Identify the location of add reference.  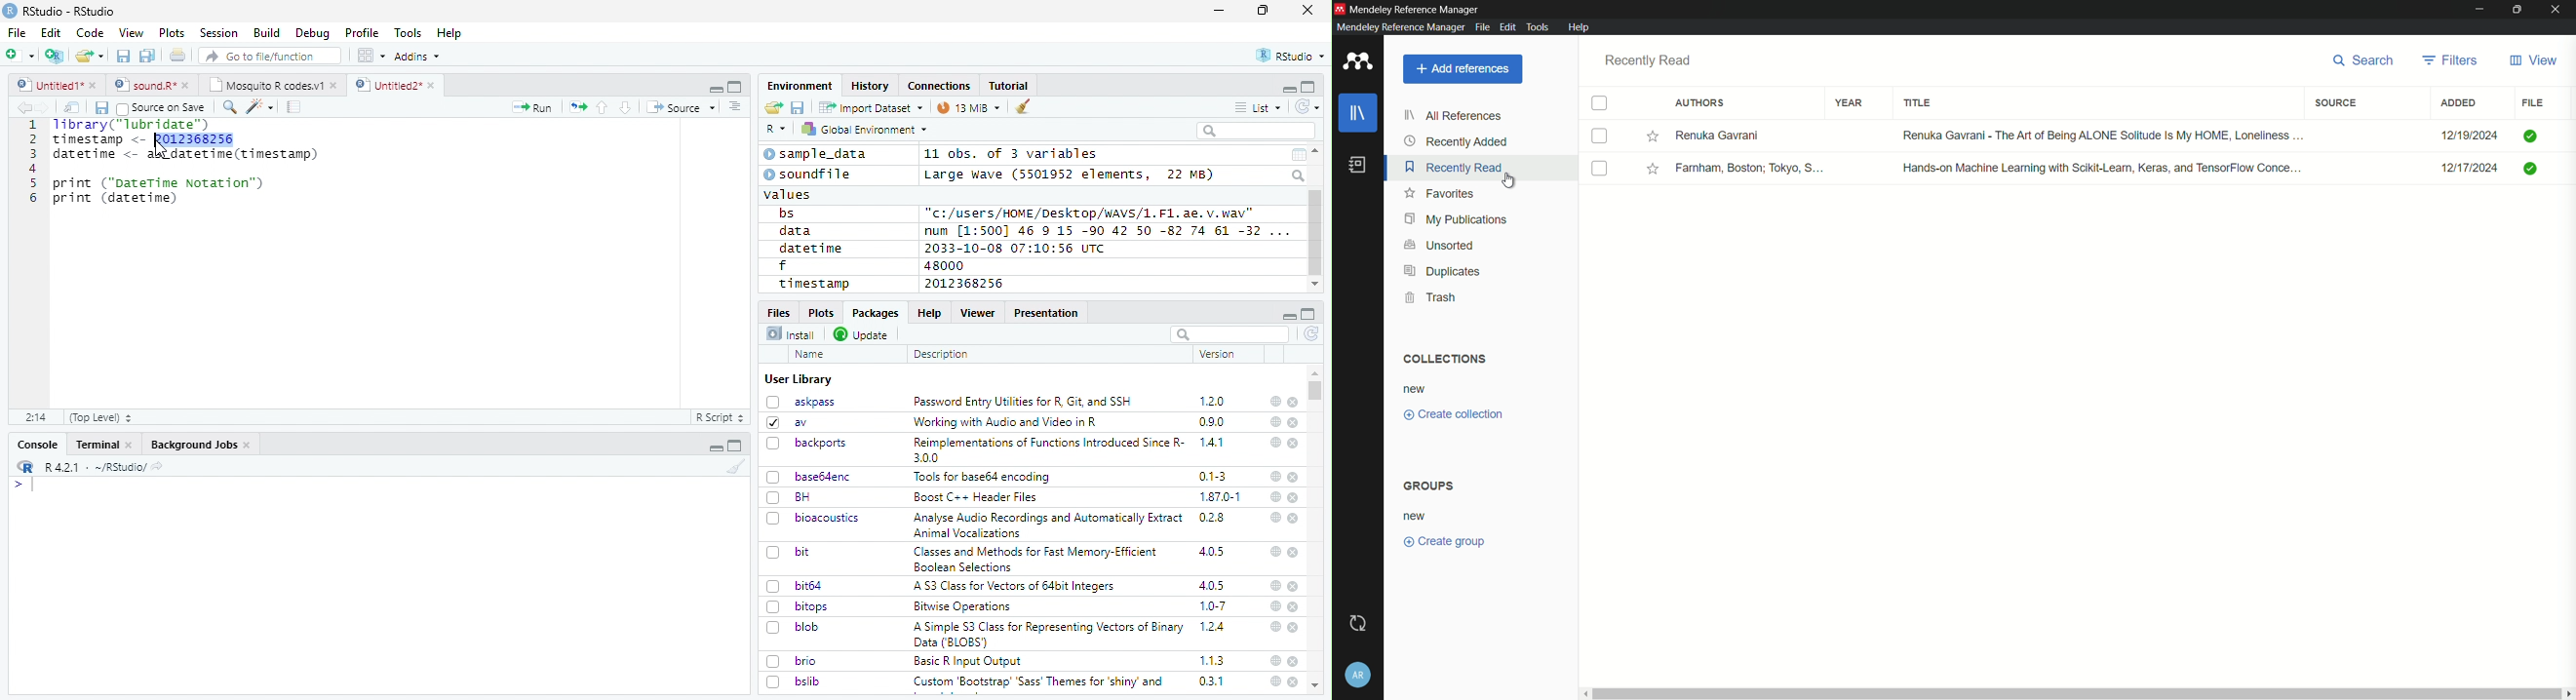
(1463, 69).